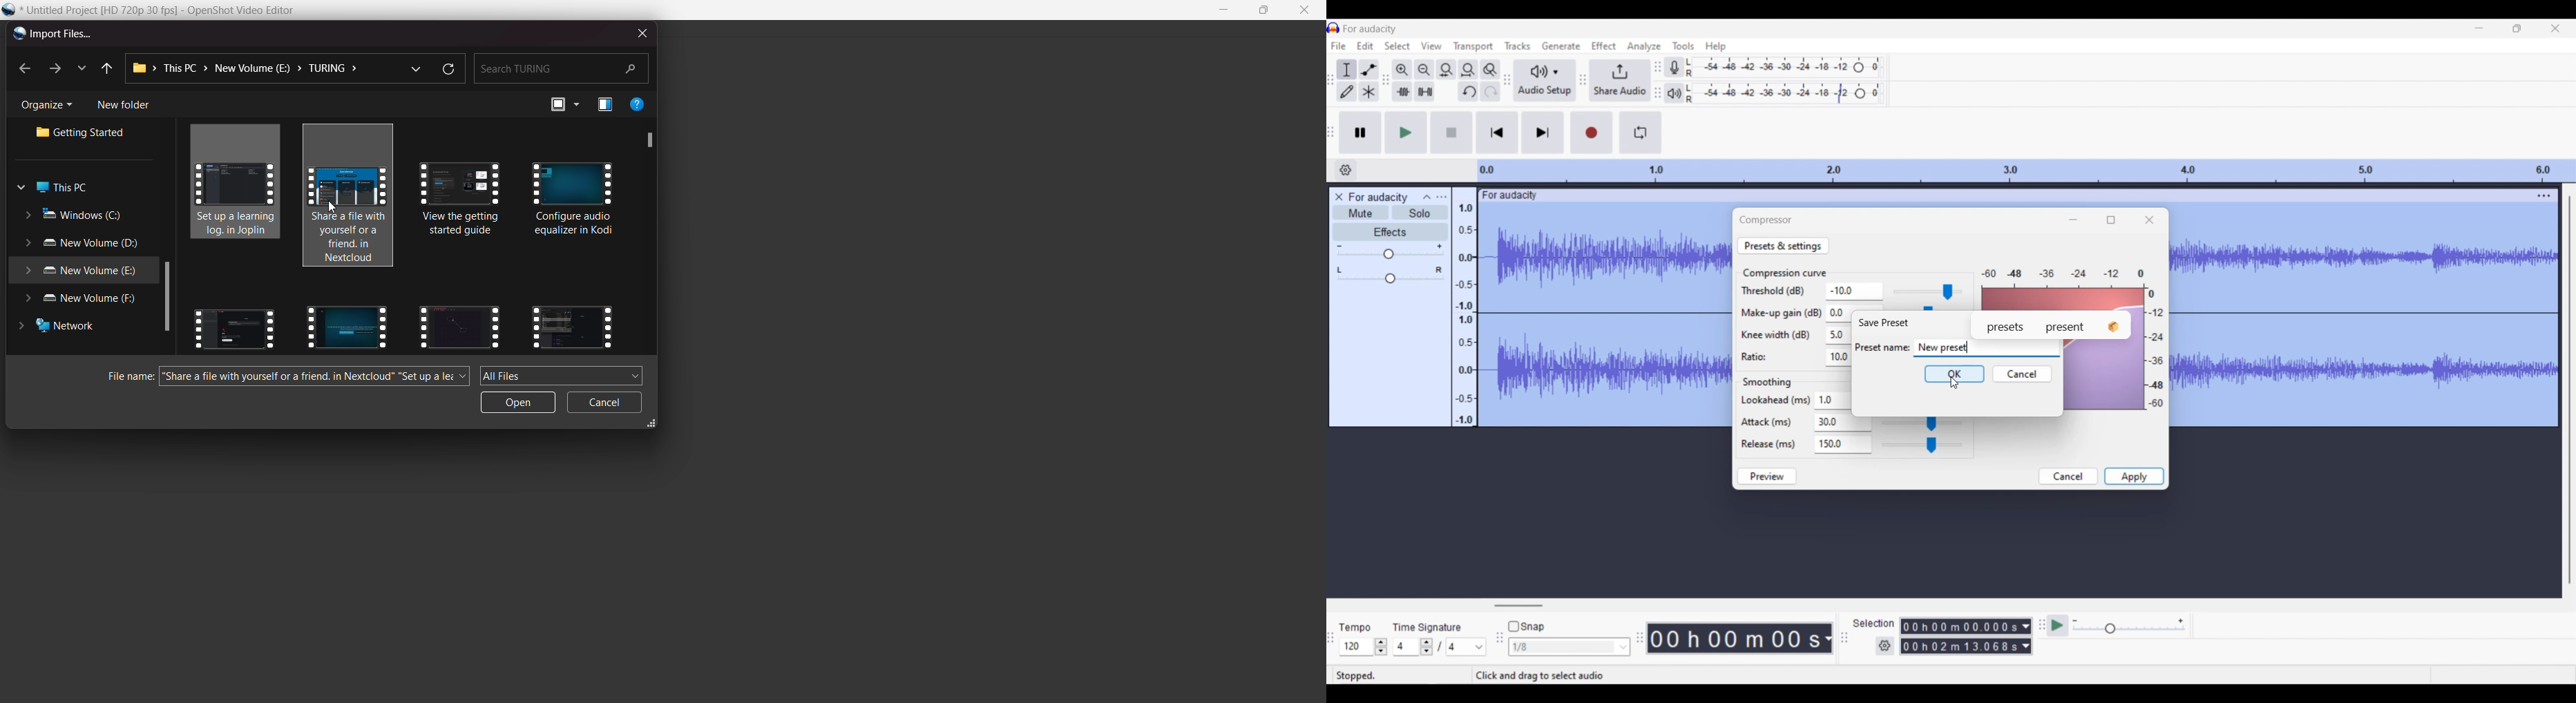 This screenshot has height=728, width=2576. Describe the element at coordinates (240, 184) in the screenshot. I see `selected video` at that location.